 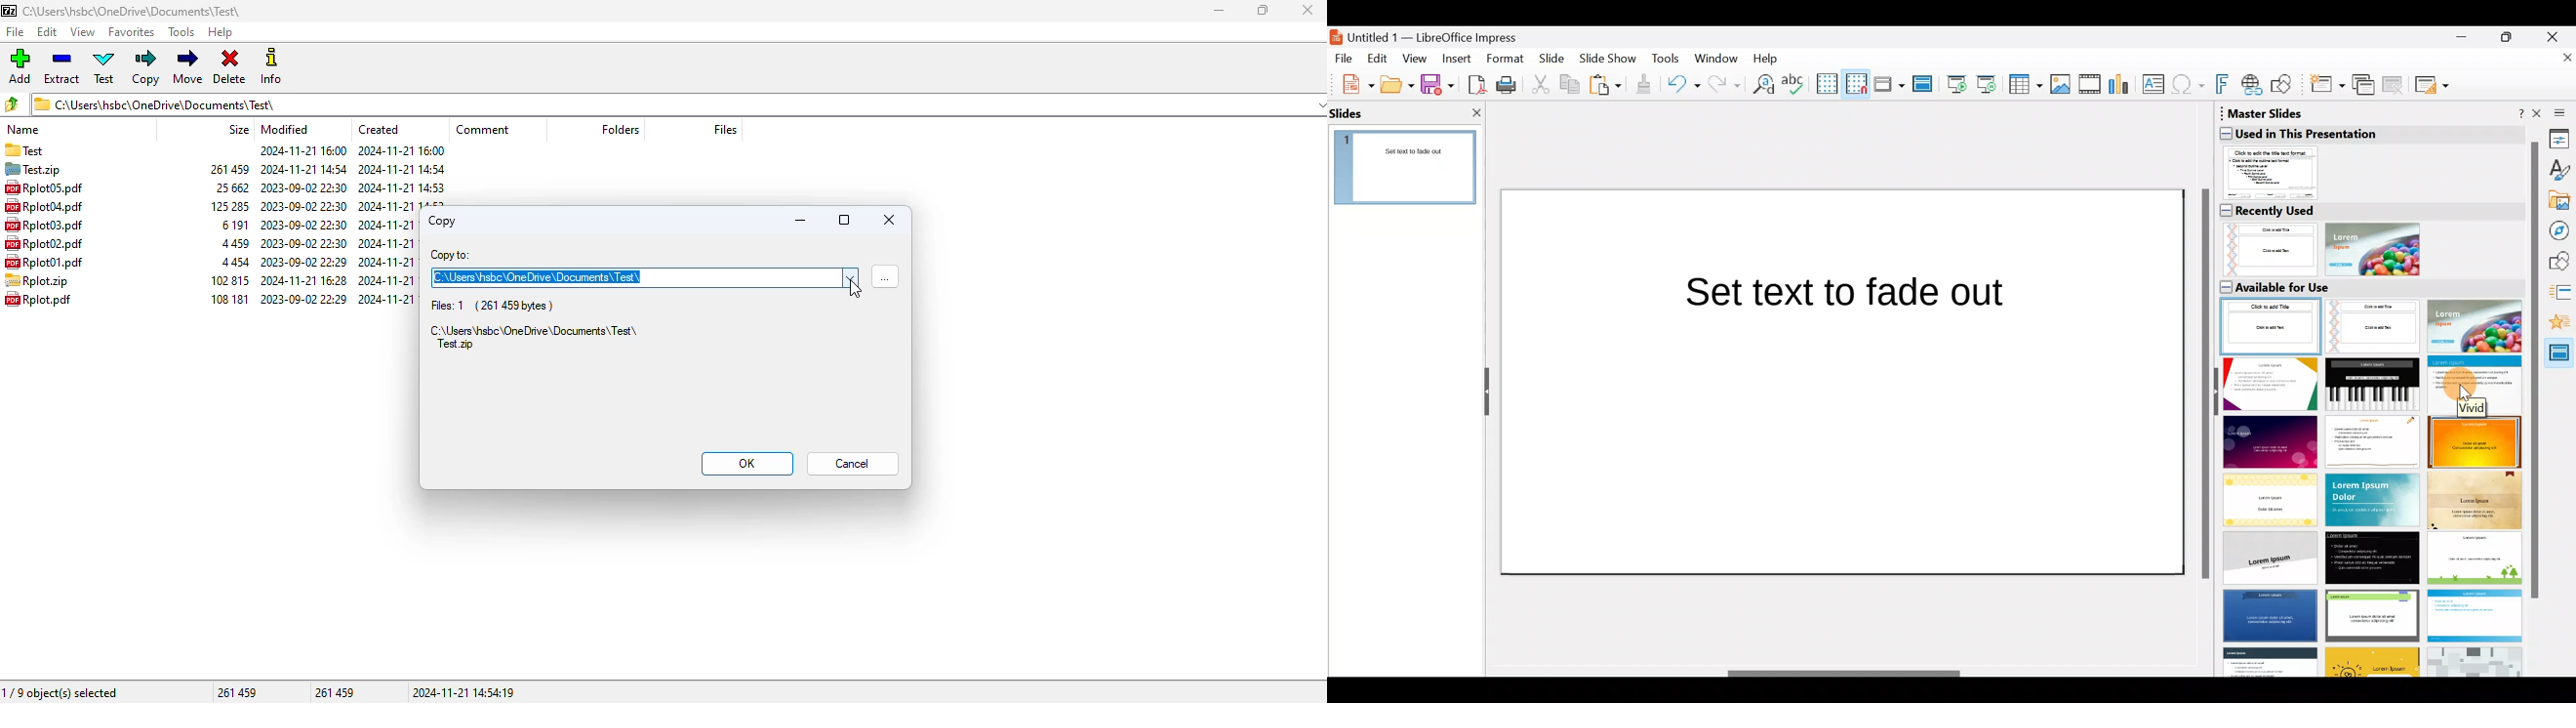 What do you see at coordinates (1413, 171) in the screenshot?
I see `Slide pane` at bounding box center [1413, 171].